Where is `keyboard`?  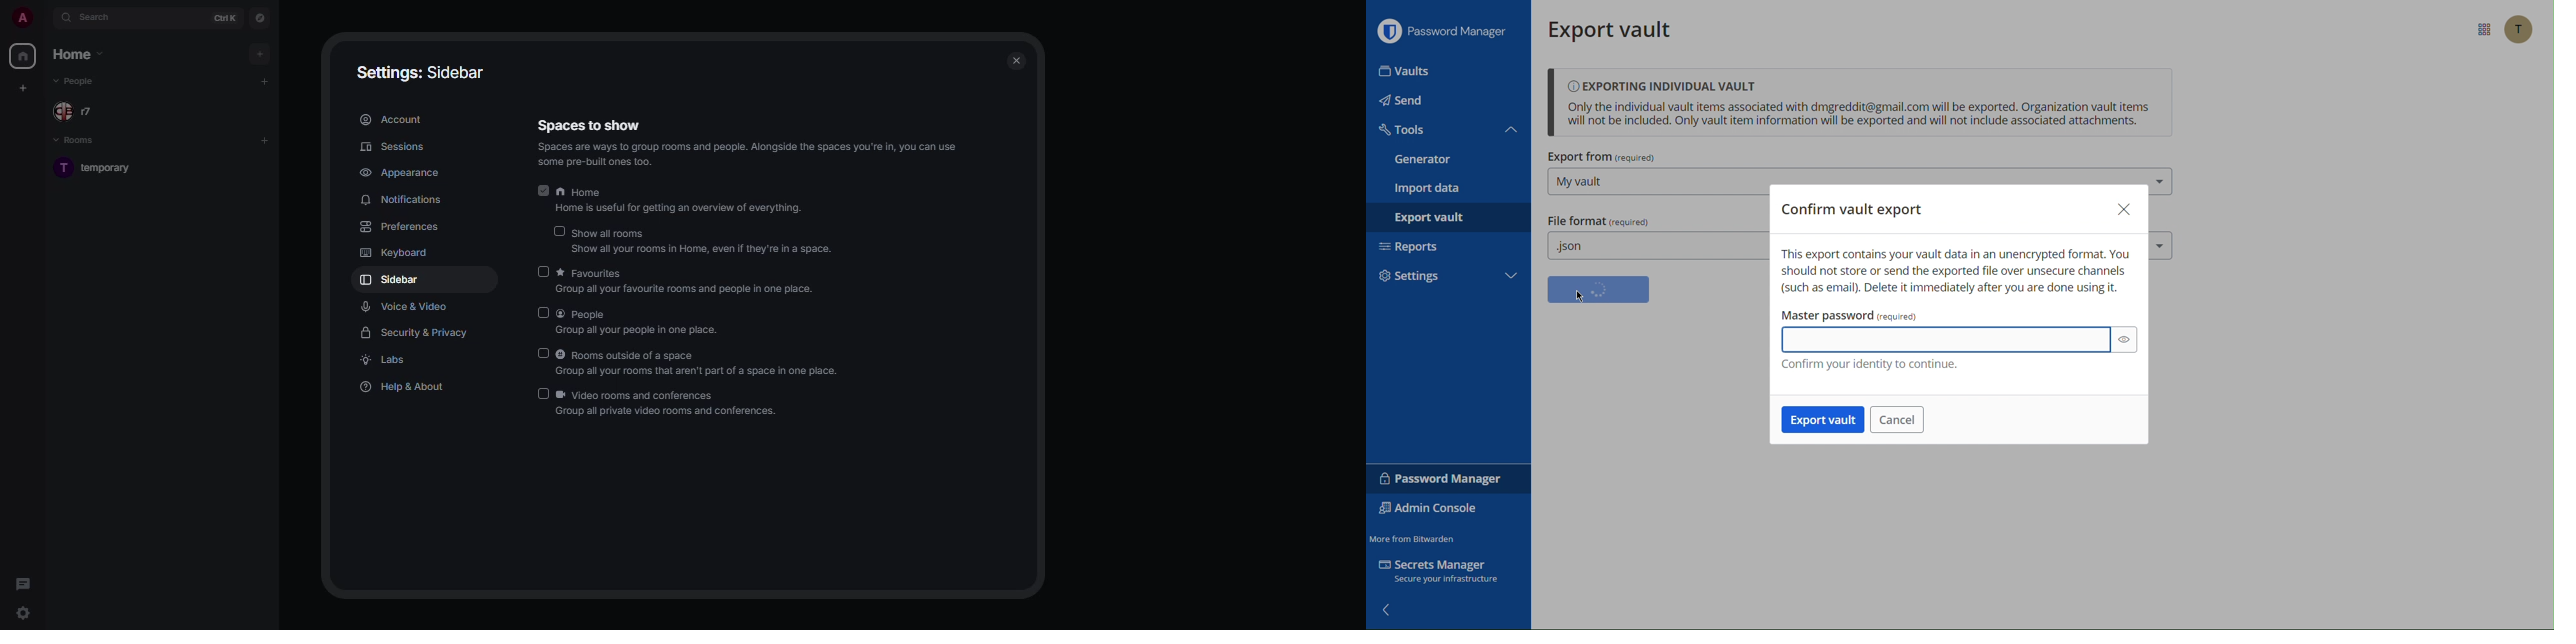 keyboard is located at coordinates (400, 252).